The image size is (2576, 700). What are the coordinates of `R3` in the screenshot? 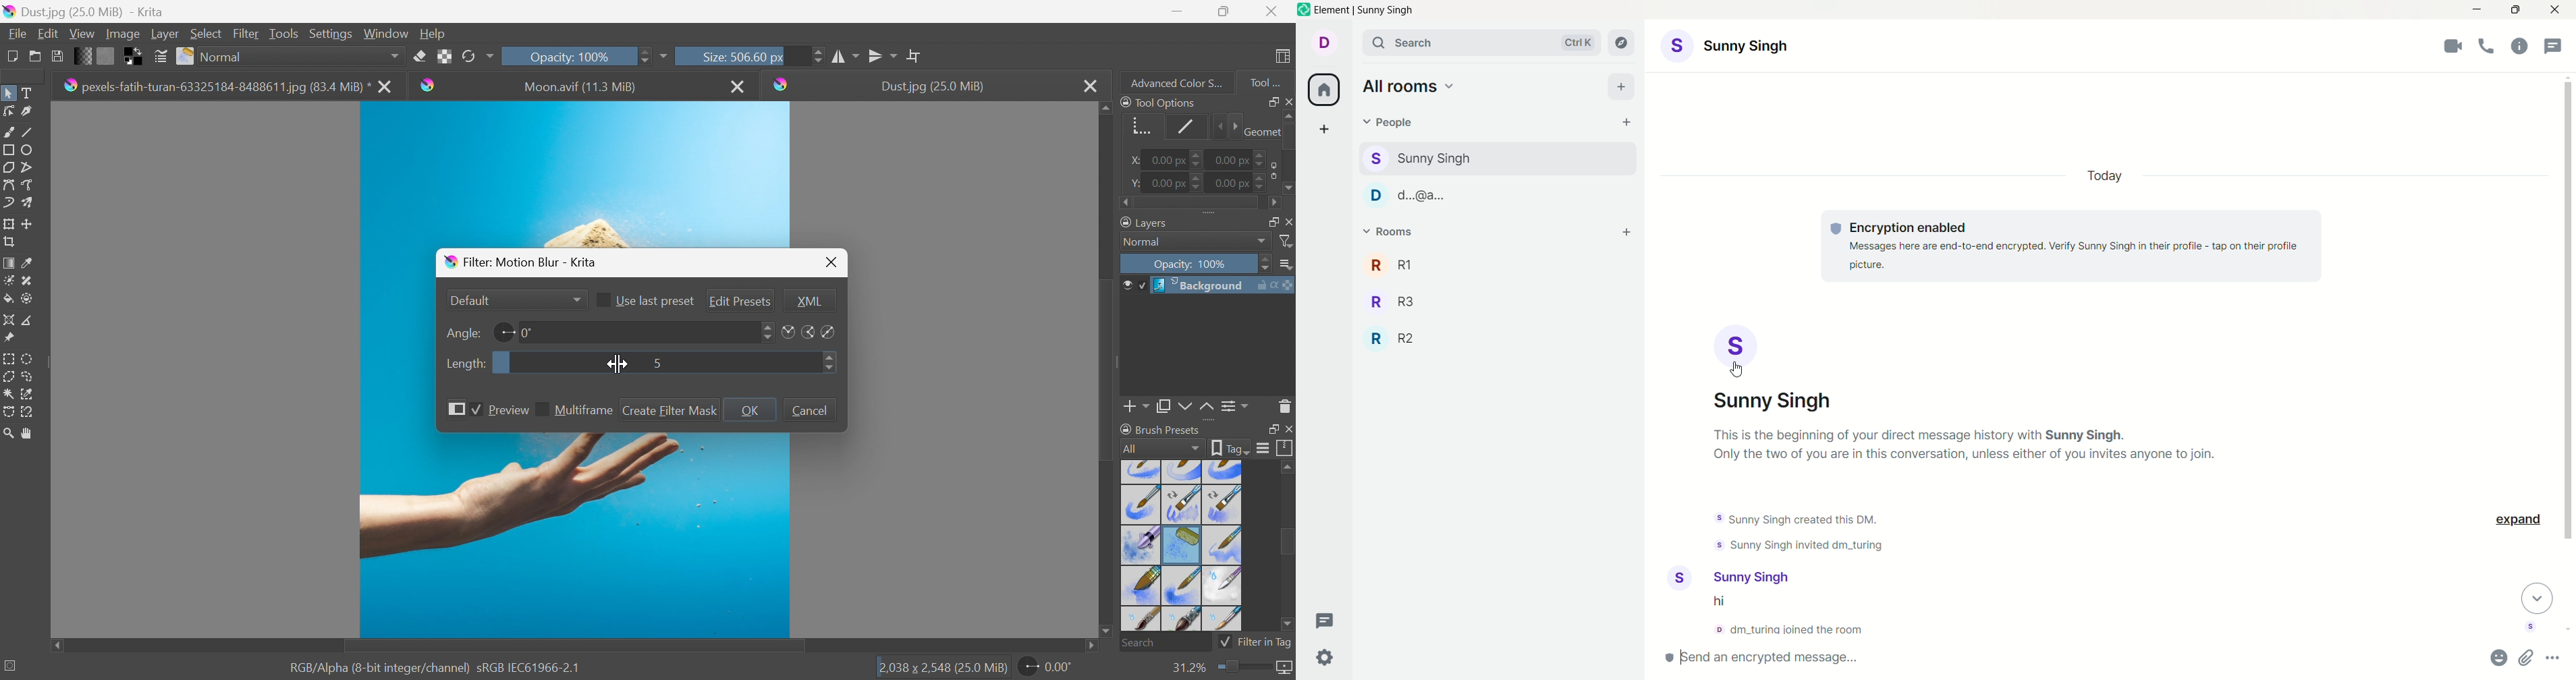 It's located at (1397, 300).